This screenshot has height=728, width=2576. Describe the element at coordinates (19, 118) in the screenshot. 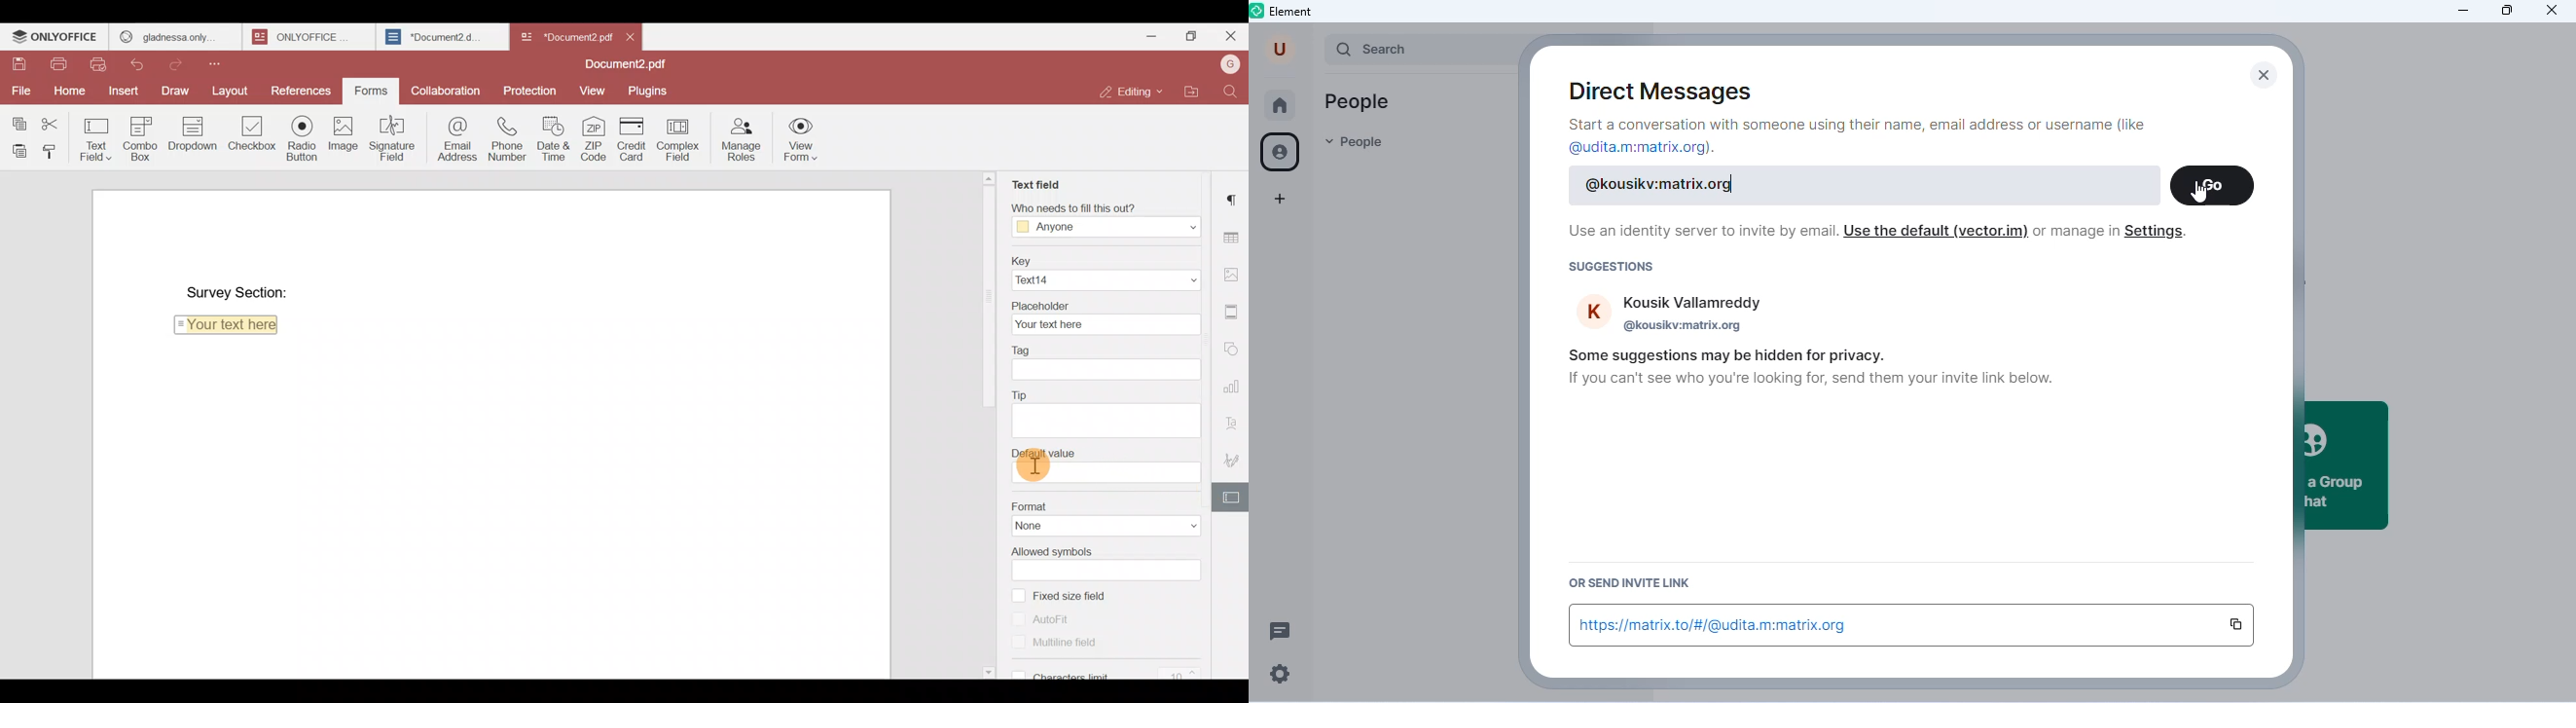

I see `Copy` at that location.